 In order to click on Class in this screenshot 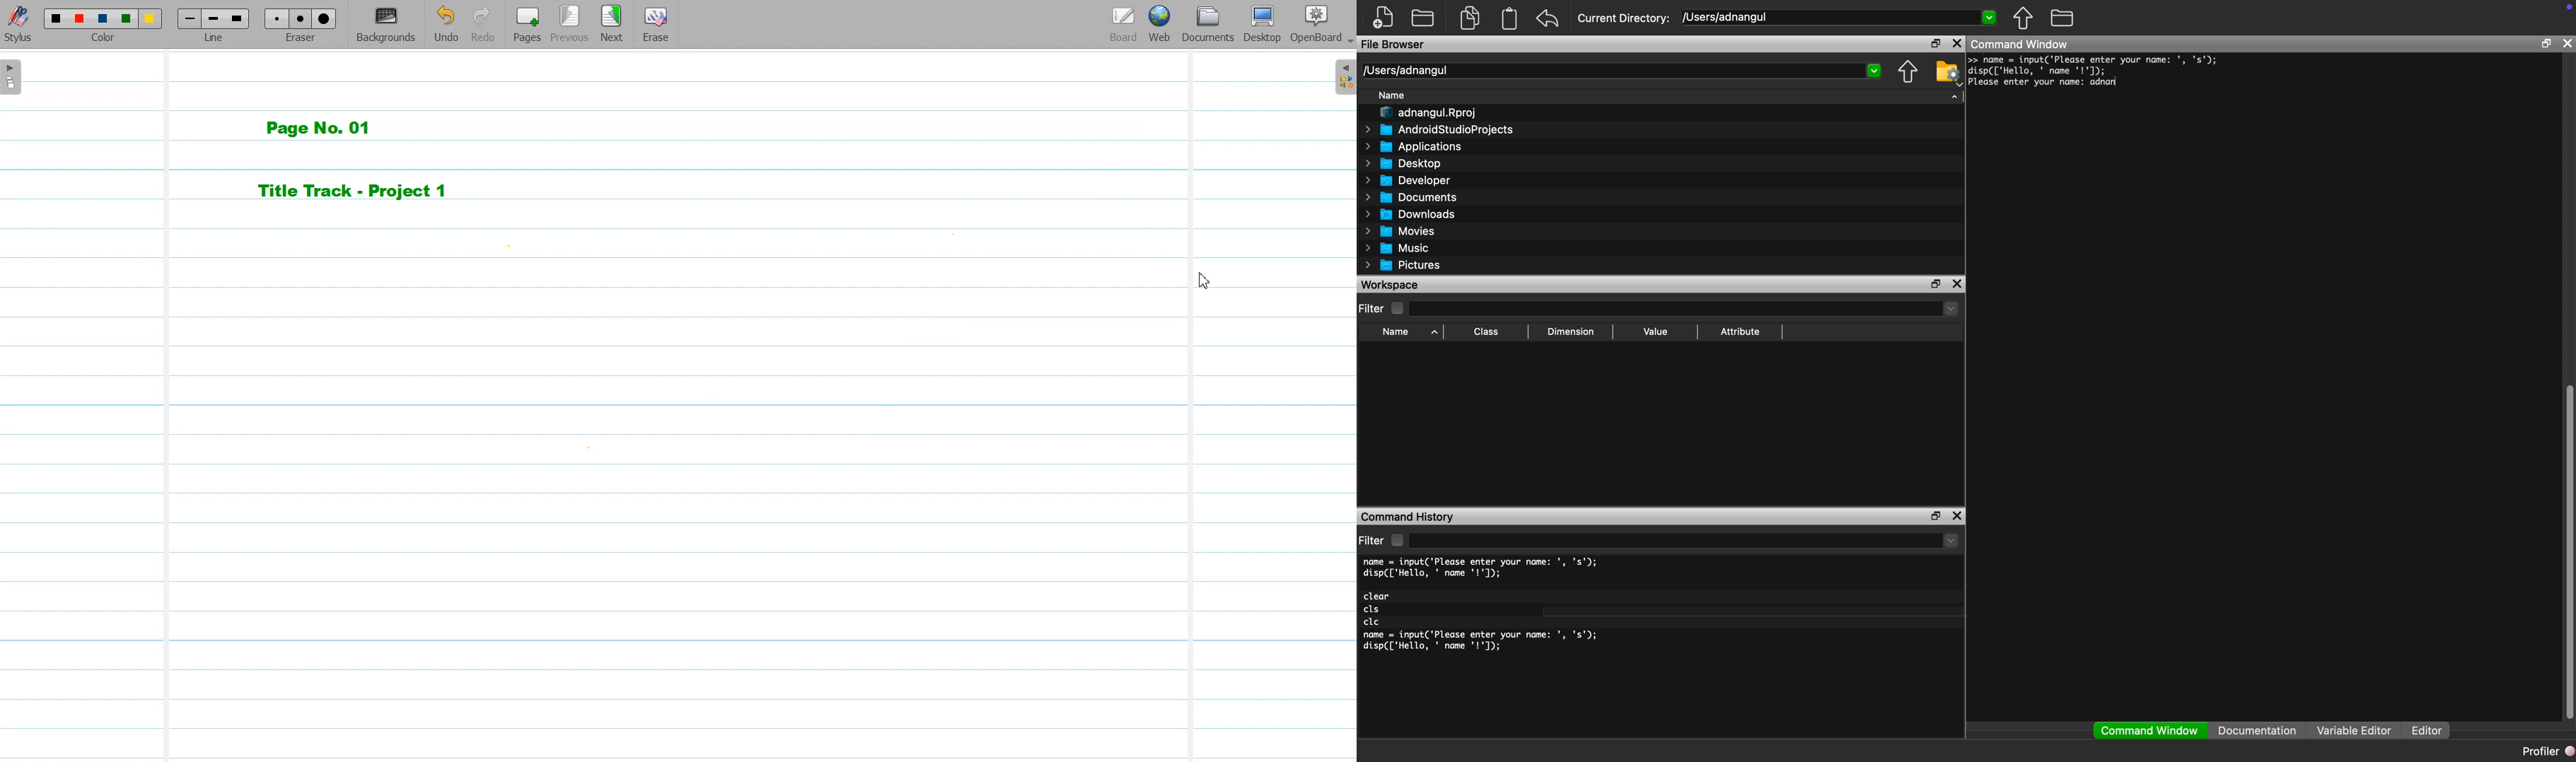, I will do `click(1484, 331)`.